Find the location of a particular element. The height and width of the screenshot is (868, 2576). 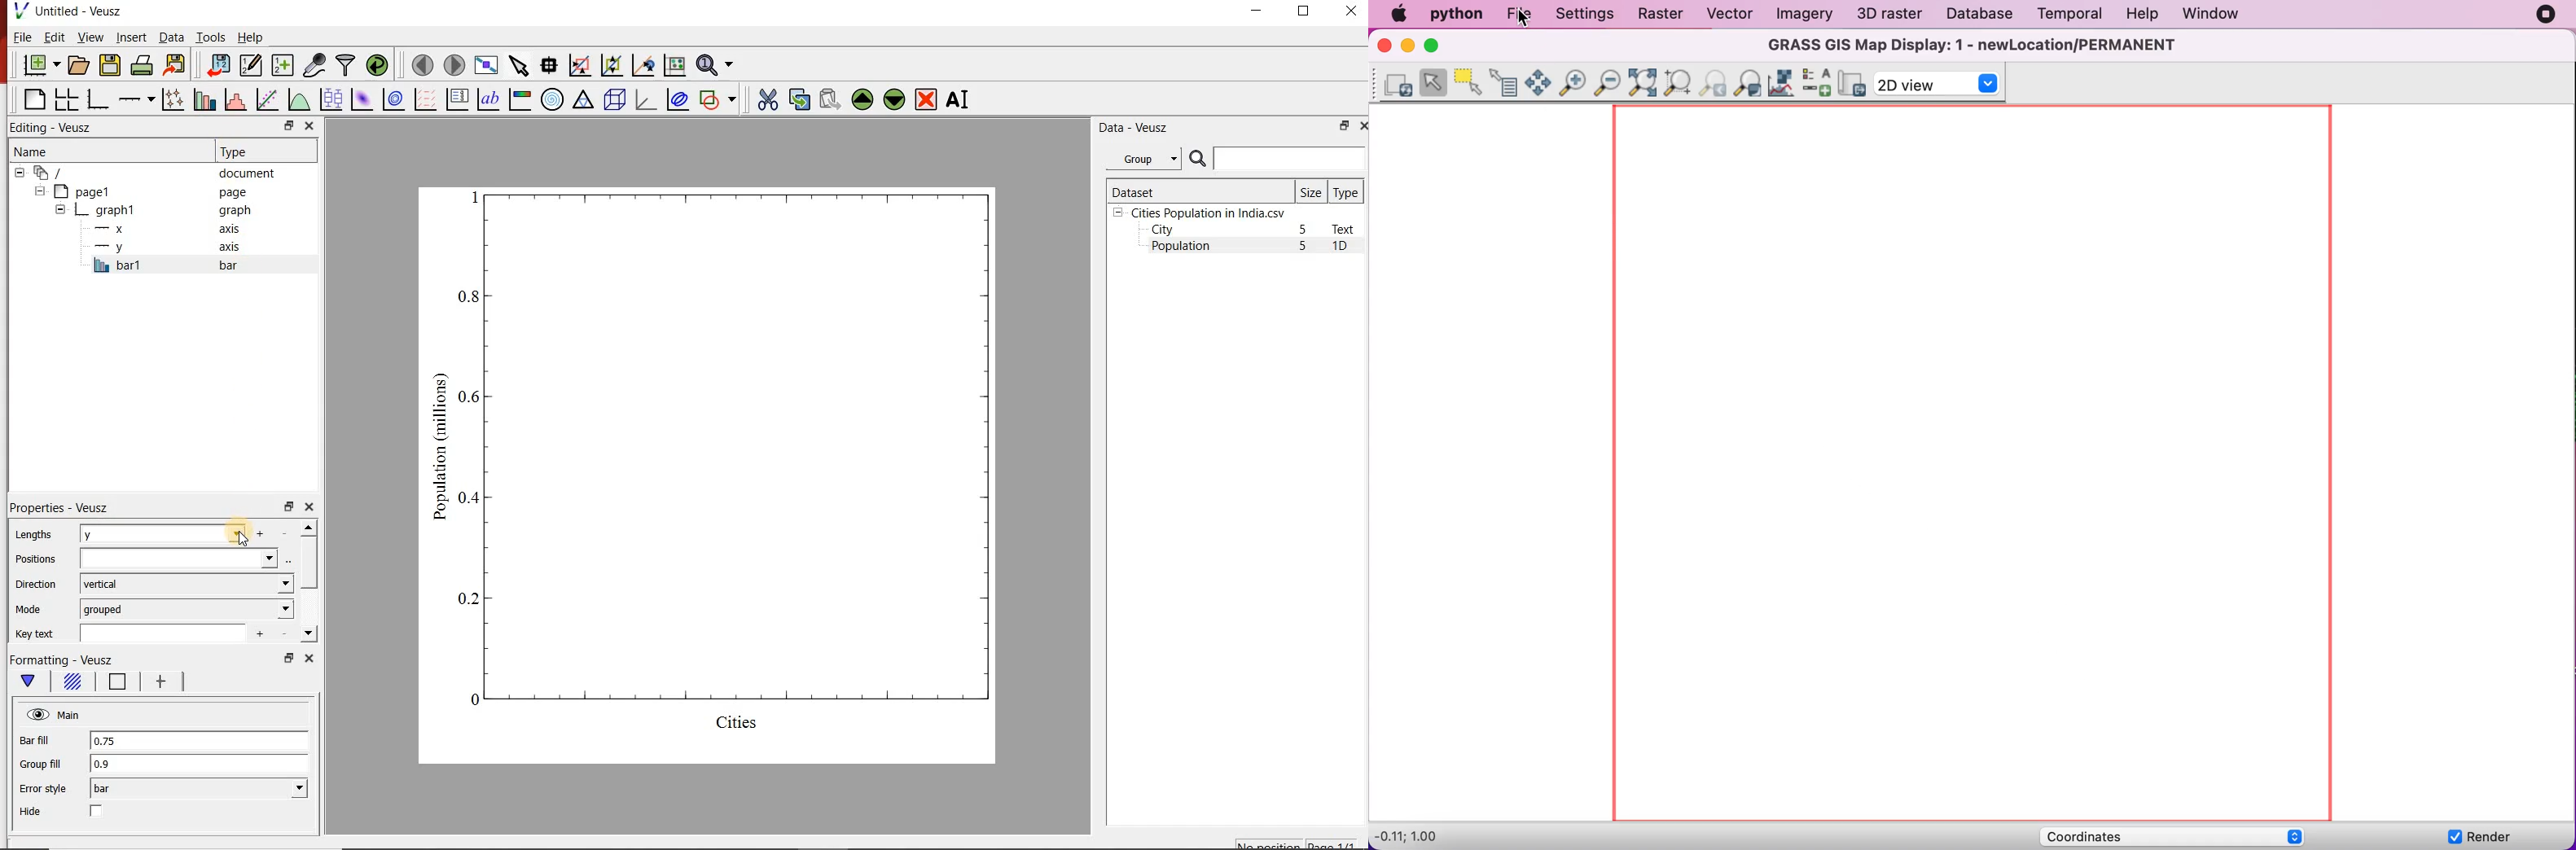

move to the previous page is located at coordinates (420, 64).